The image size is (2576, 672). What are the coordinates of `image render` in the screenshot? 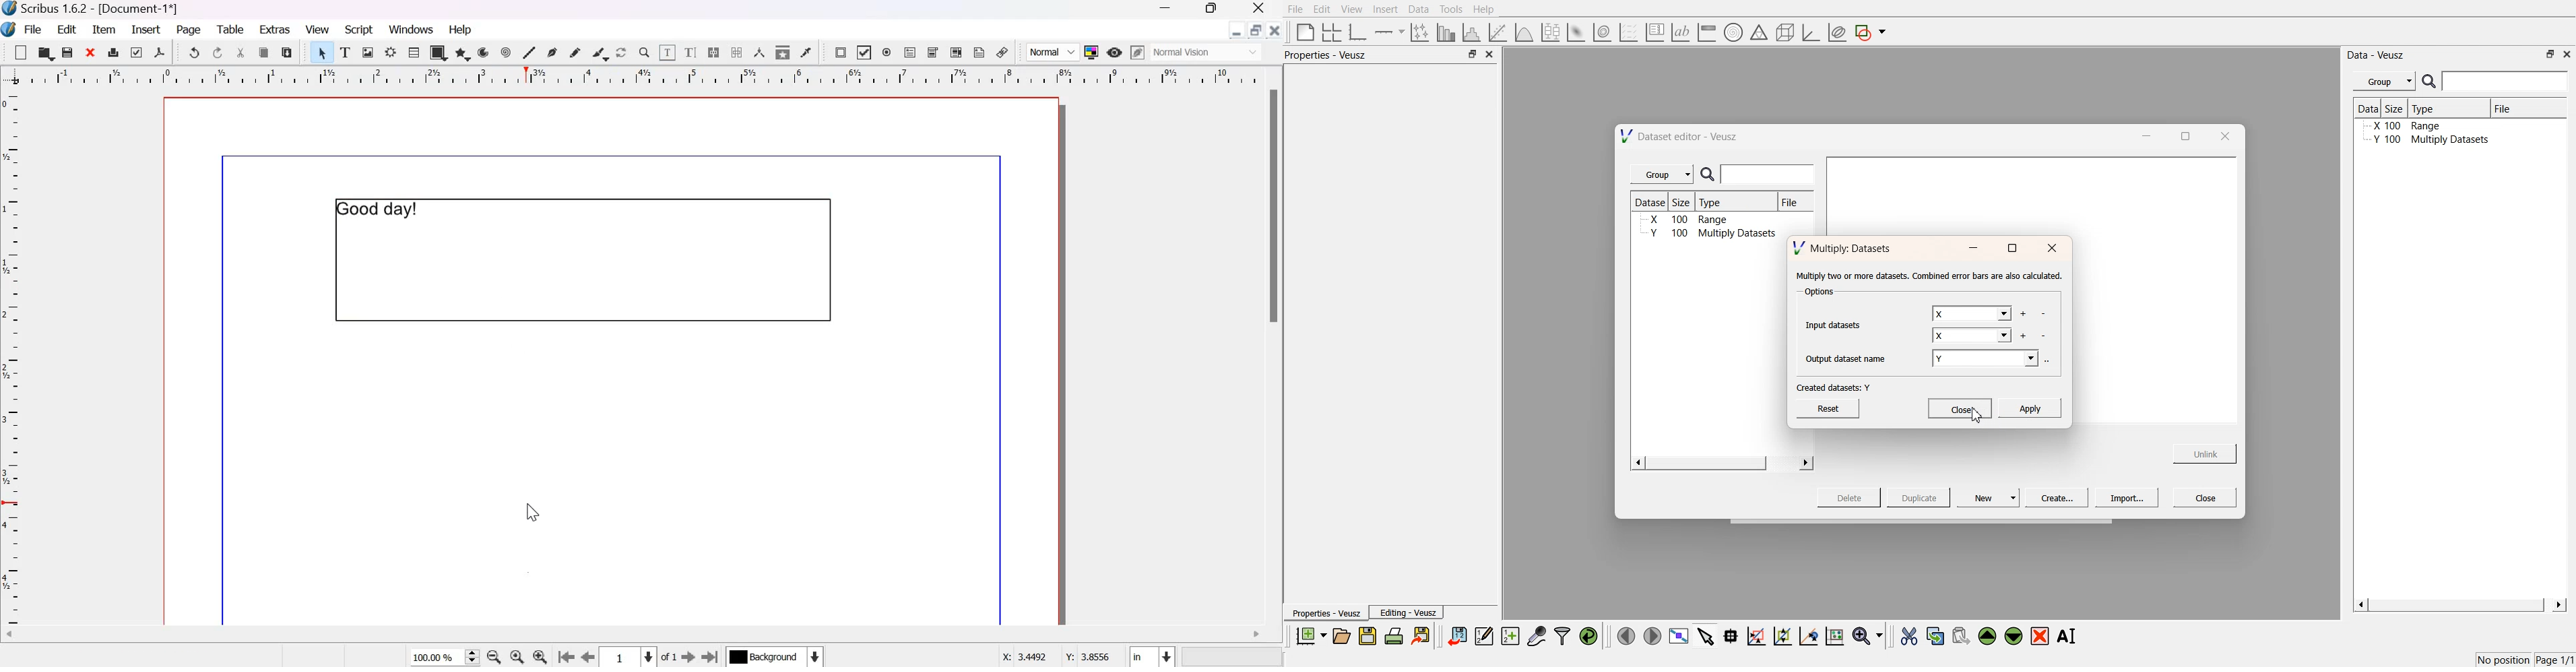 It's located at (369, 52).